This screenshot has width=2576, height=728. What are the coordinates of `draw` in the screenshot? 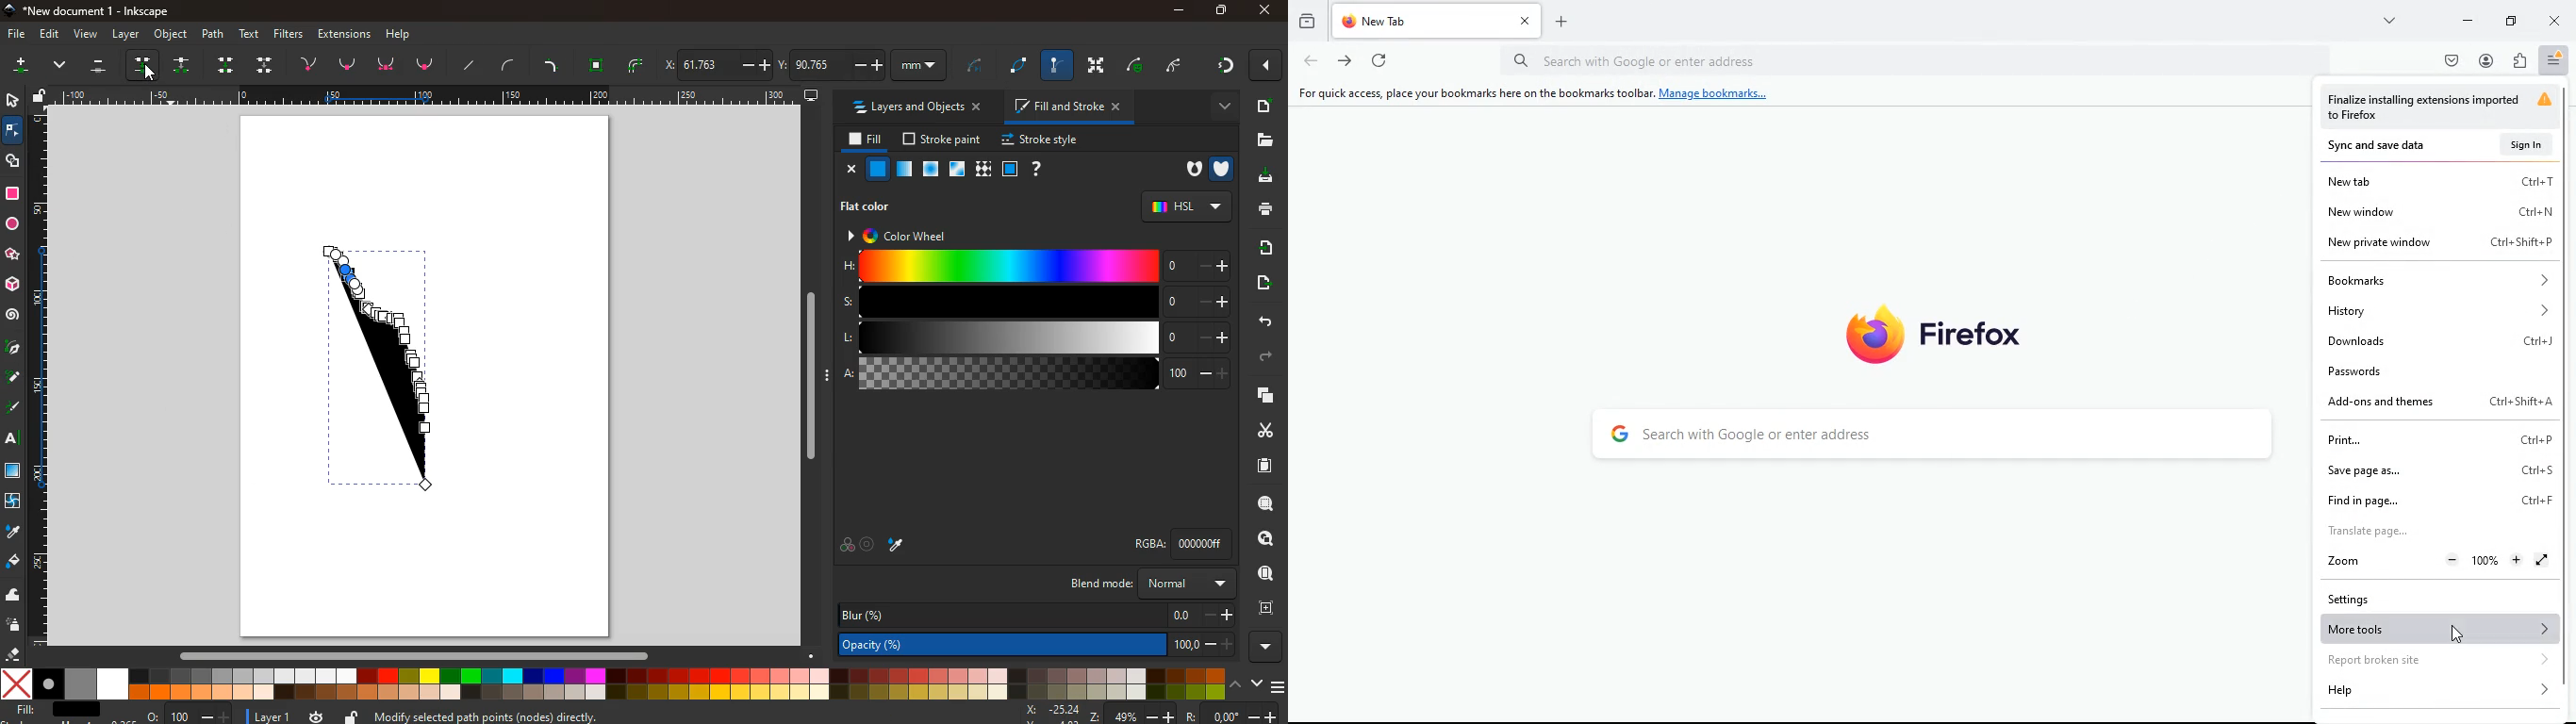 It's located at (386, 369).